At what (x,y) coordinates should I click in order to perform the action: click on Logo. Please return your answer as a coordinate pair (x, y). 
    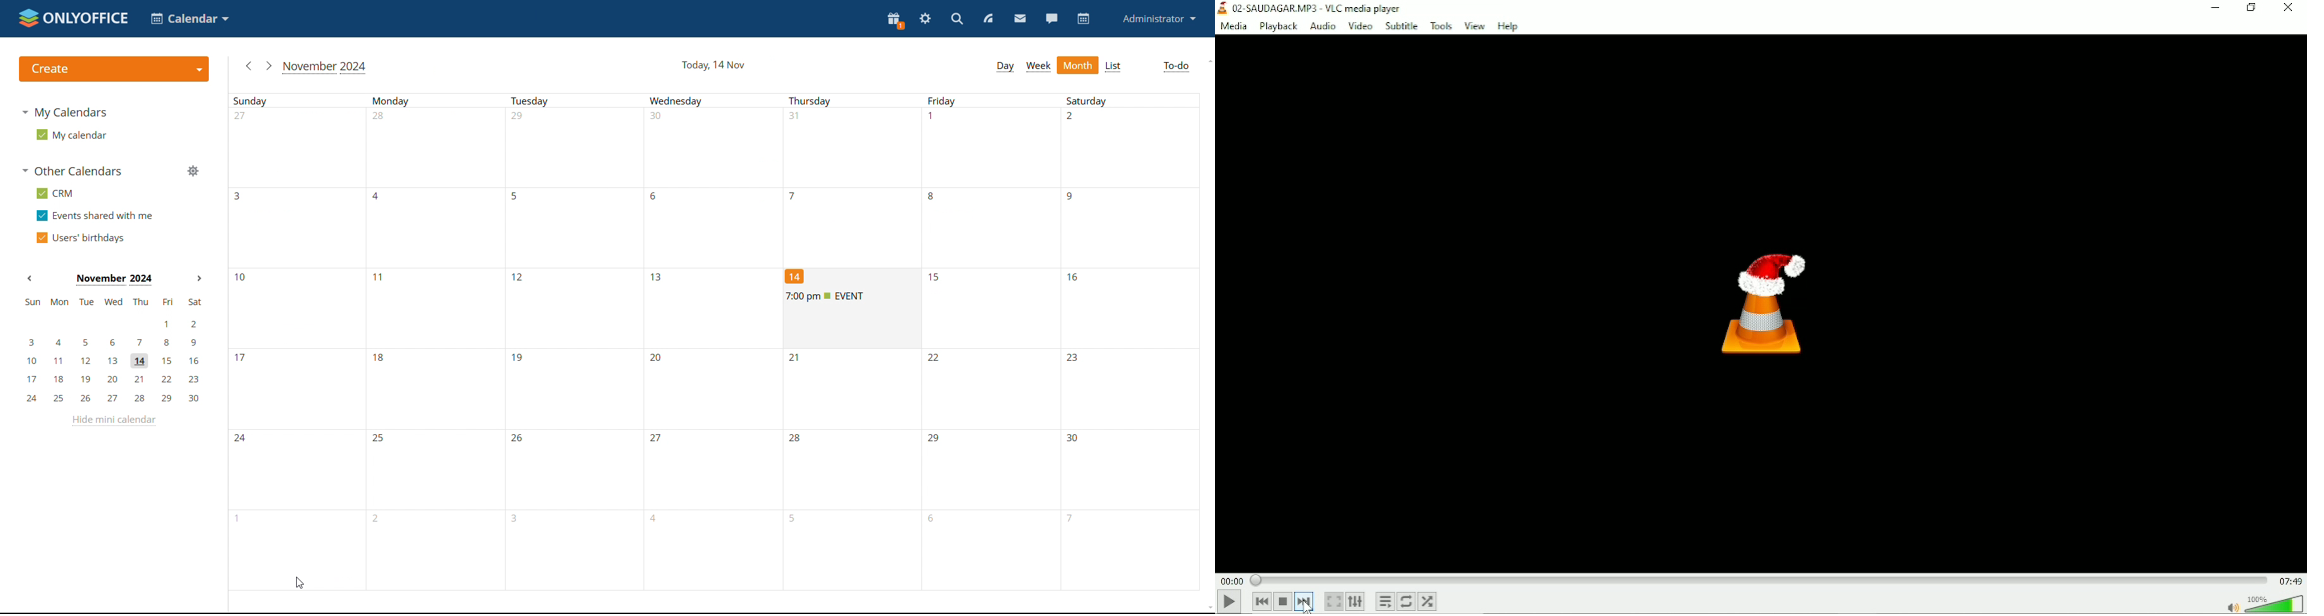
    Looking at the image, I should click on (1763, 307).